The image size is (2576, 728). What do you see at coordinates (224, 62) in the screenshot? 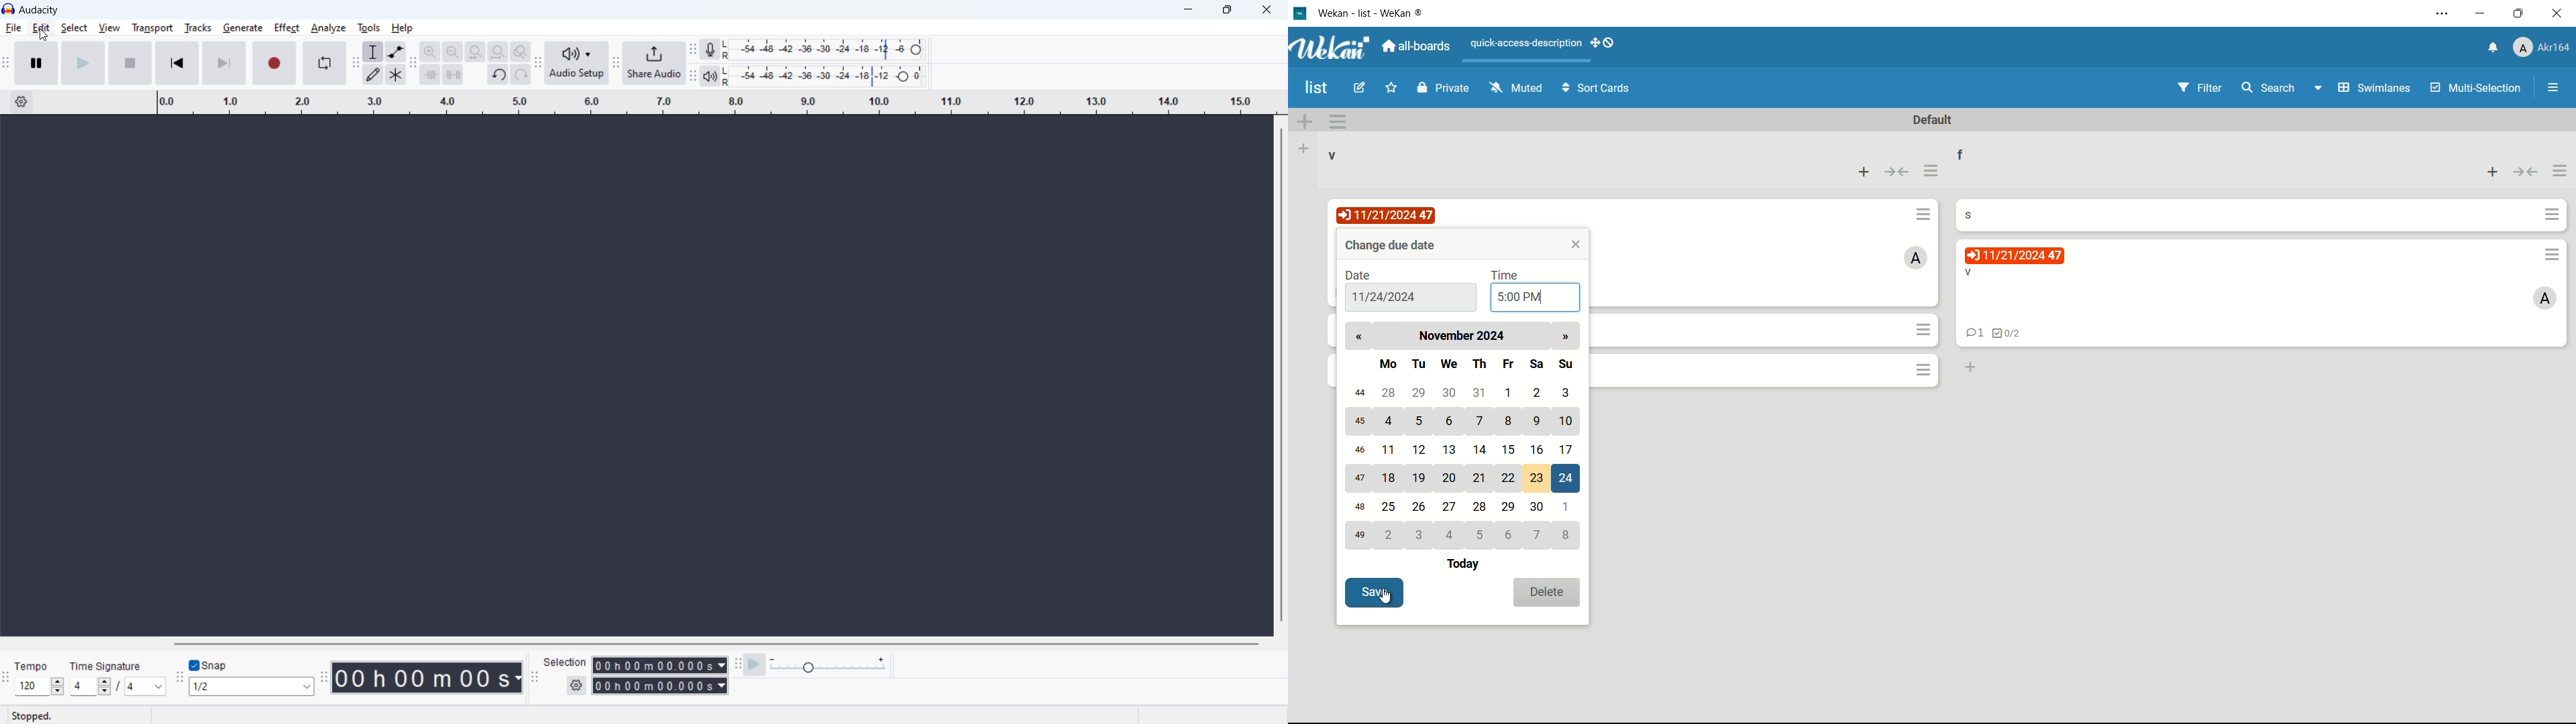
I see `skip to end` at bounding box center [224, 62].